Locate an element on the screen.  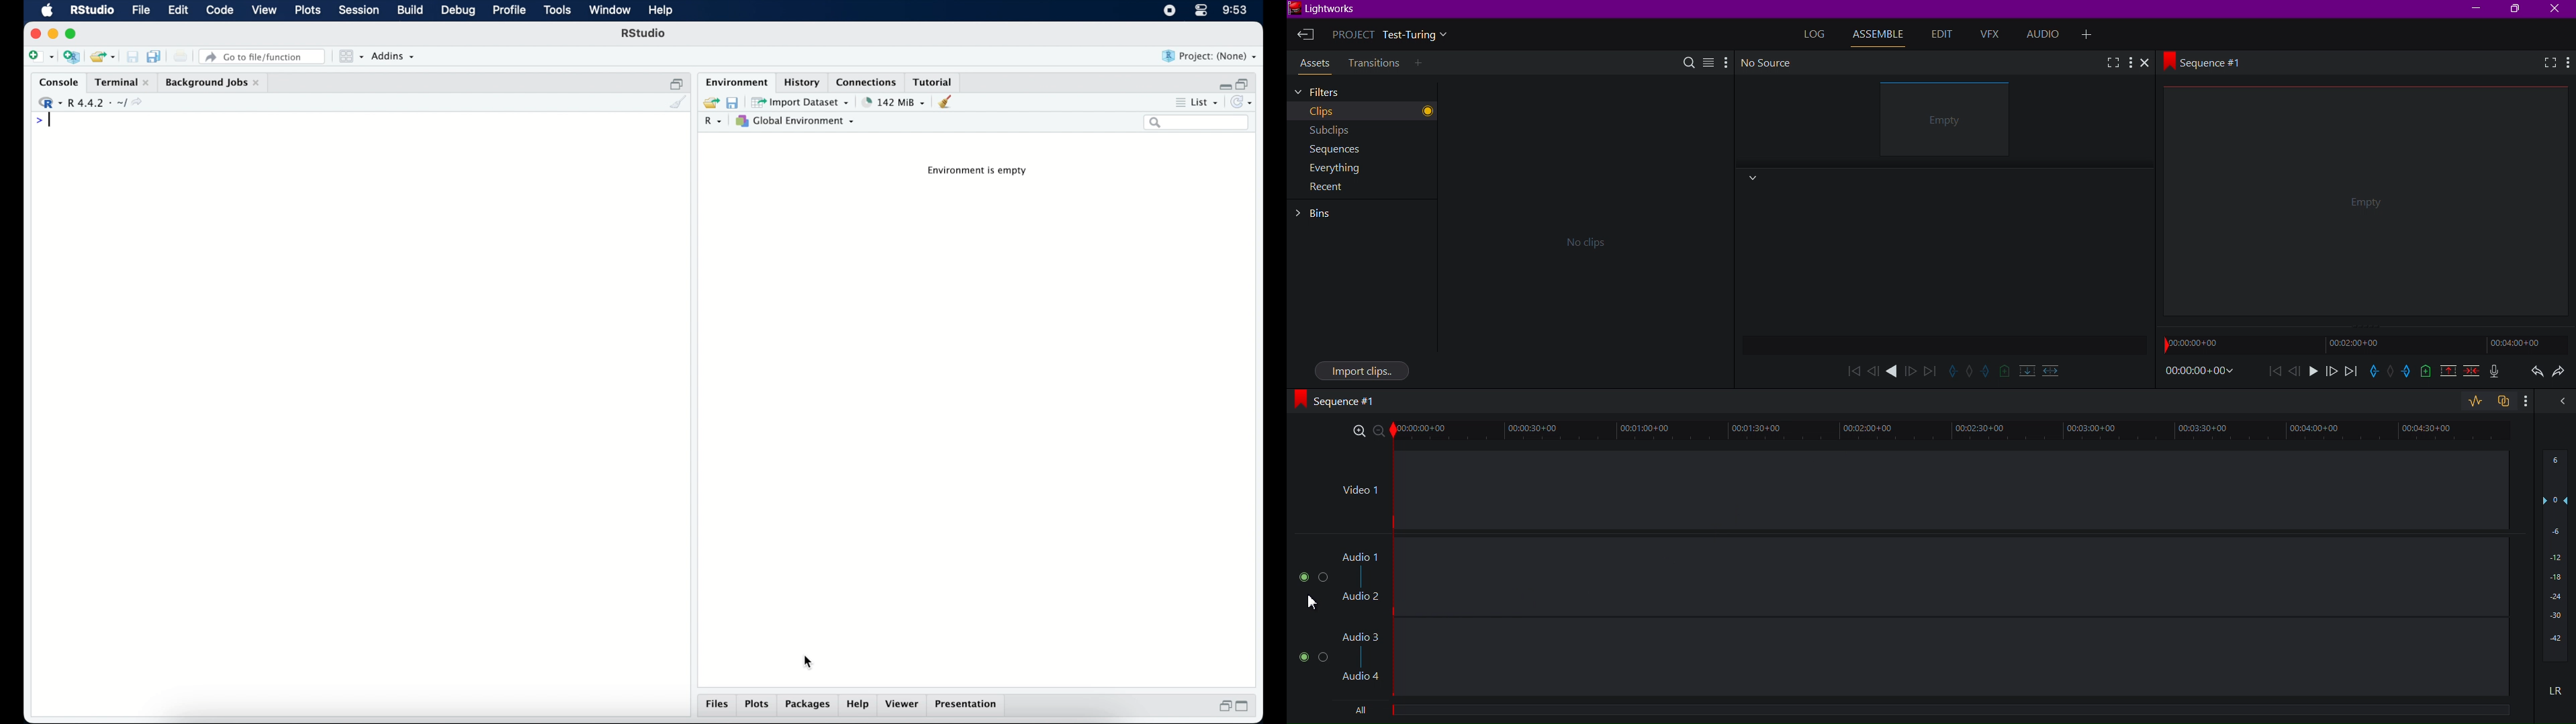
workspace panes is located at coordinates (351, 56).